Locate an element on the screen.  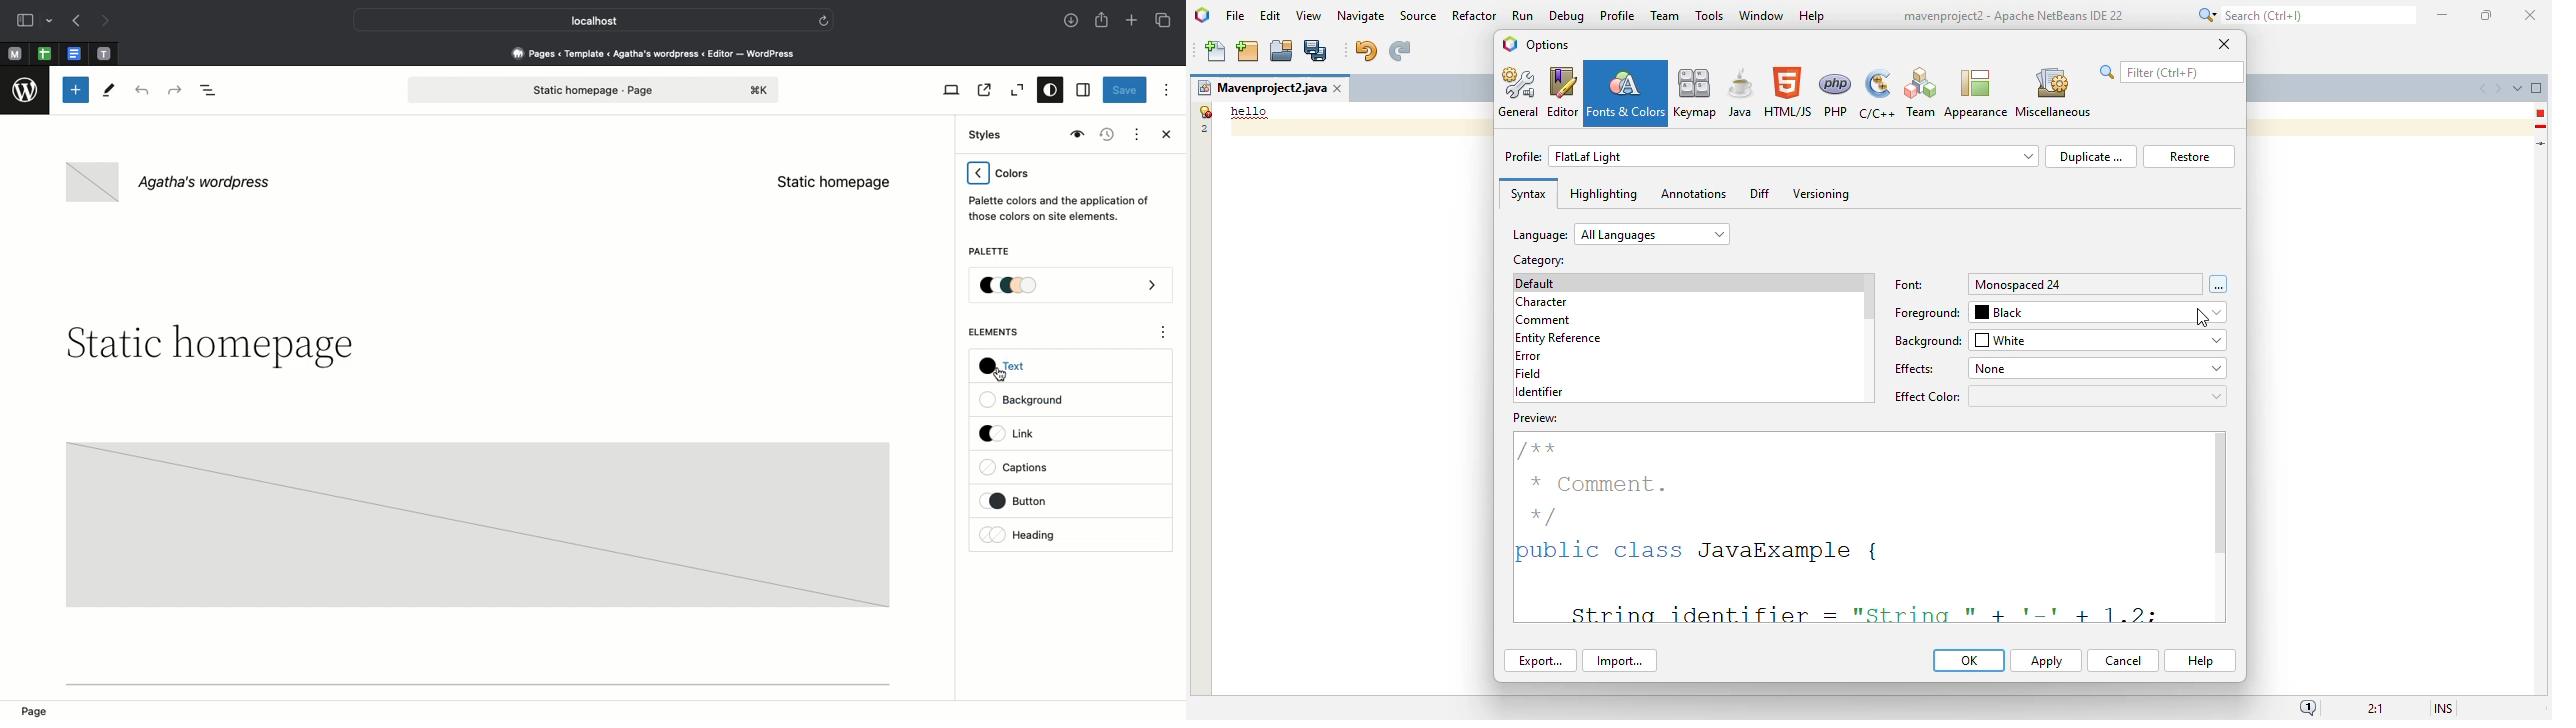
Block is located at coordinates (476, 523).